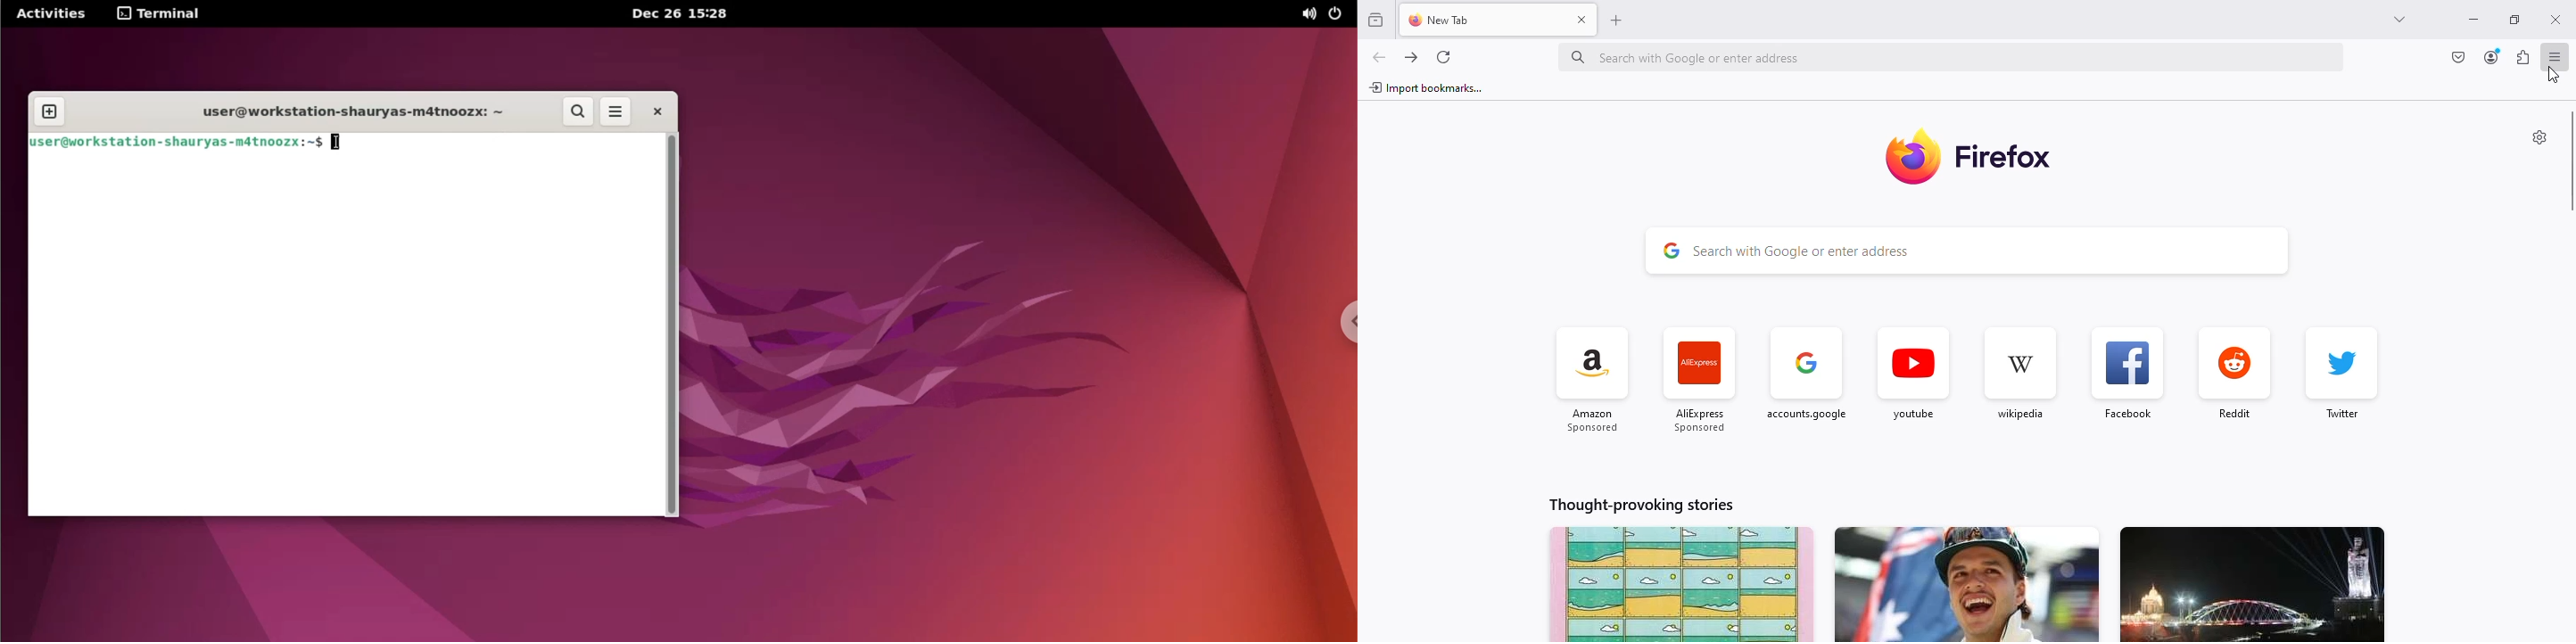  Describe the element at coordinates (1966, 584) in the screenshot. I see `story` at that location.